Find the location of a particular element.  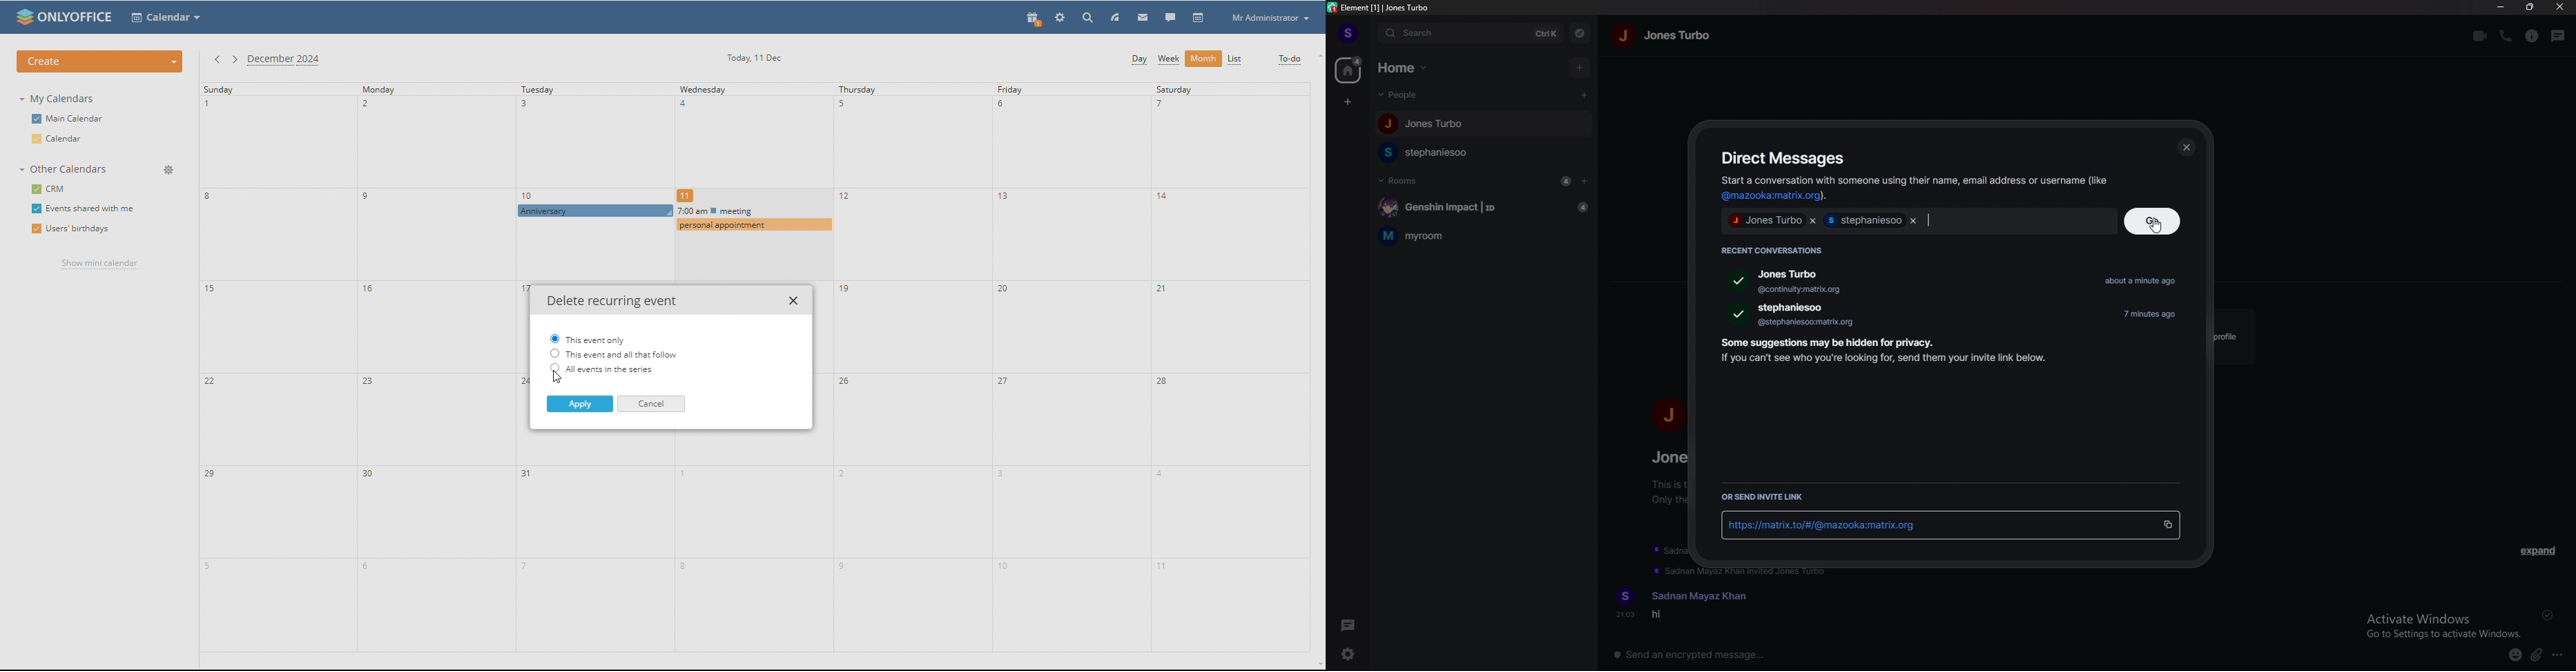

Genshin Impact | ID is located at coordinates (1480, 206).